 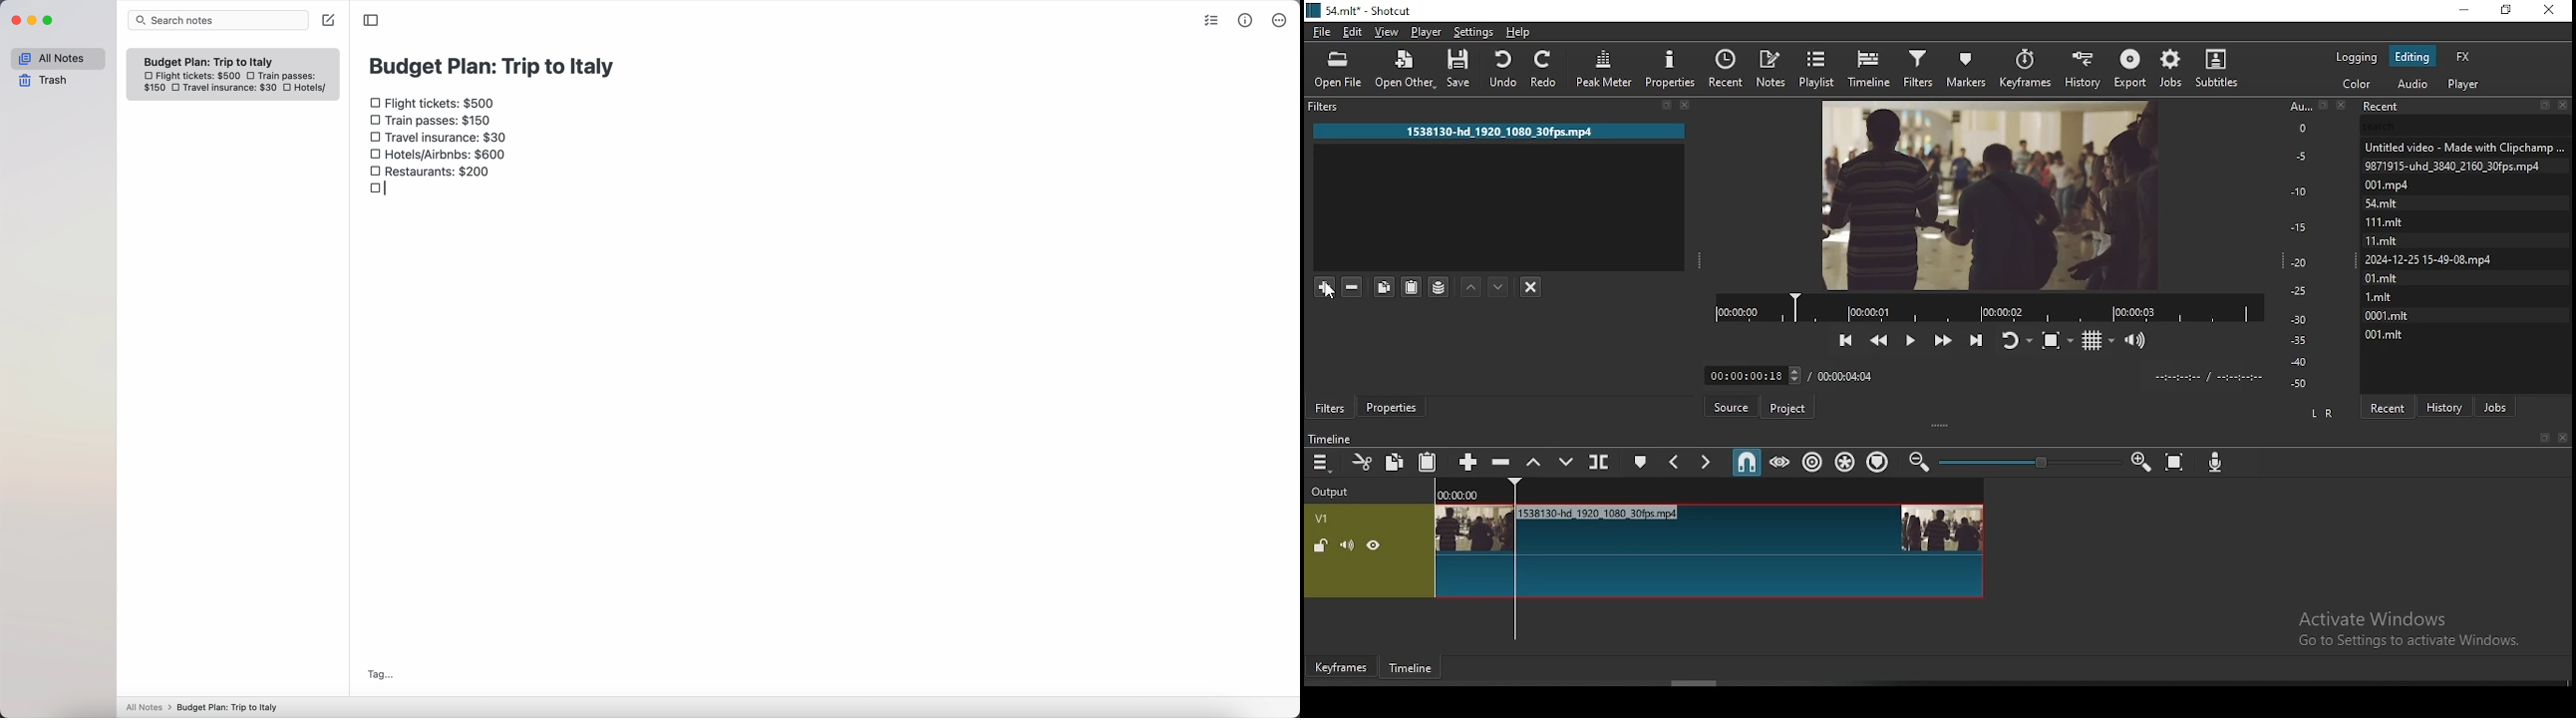 I want to click on cursor, so click(x=1330, y=294).